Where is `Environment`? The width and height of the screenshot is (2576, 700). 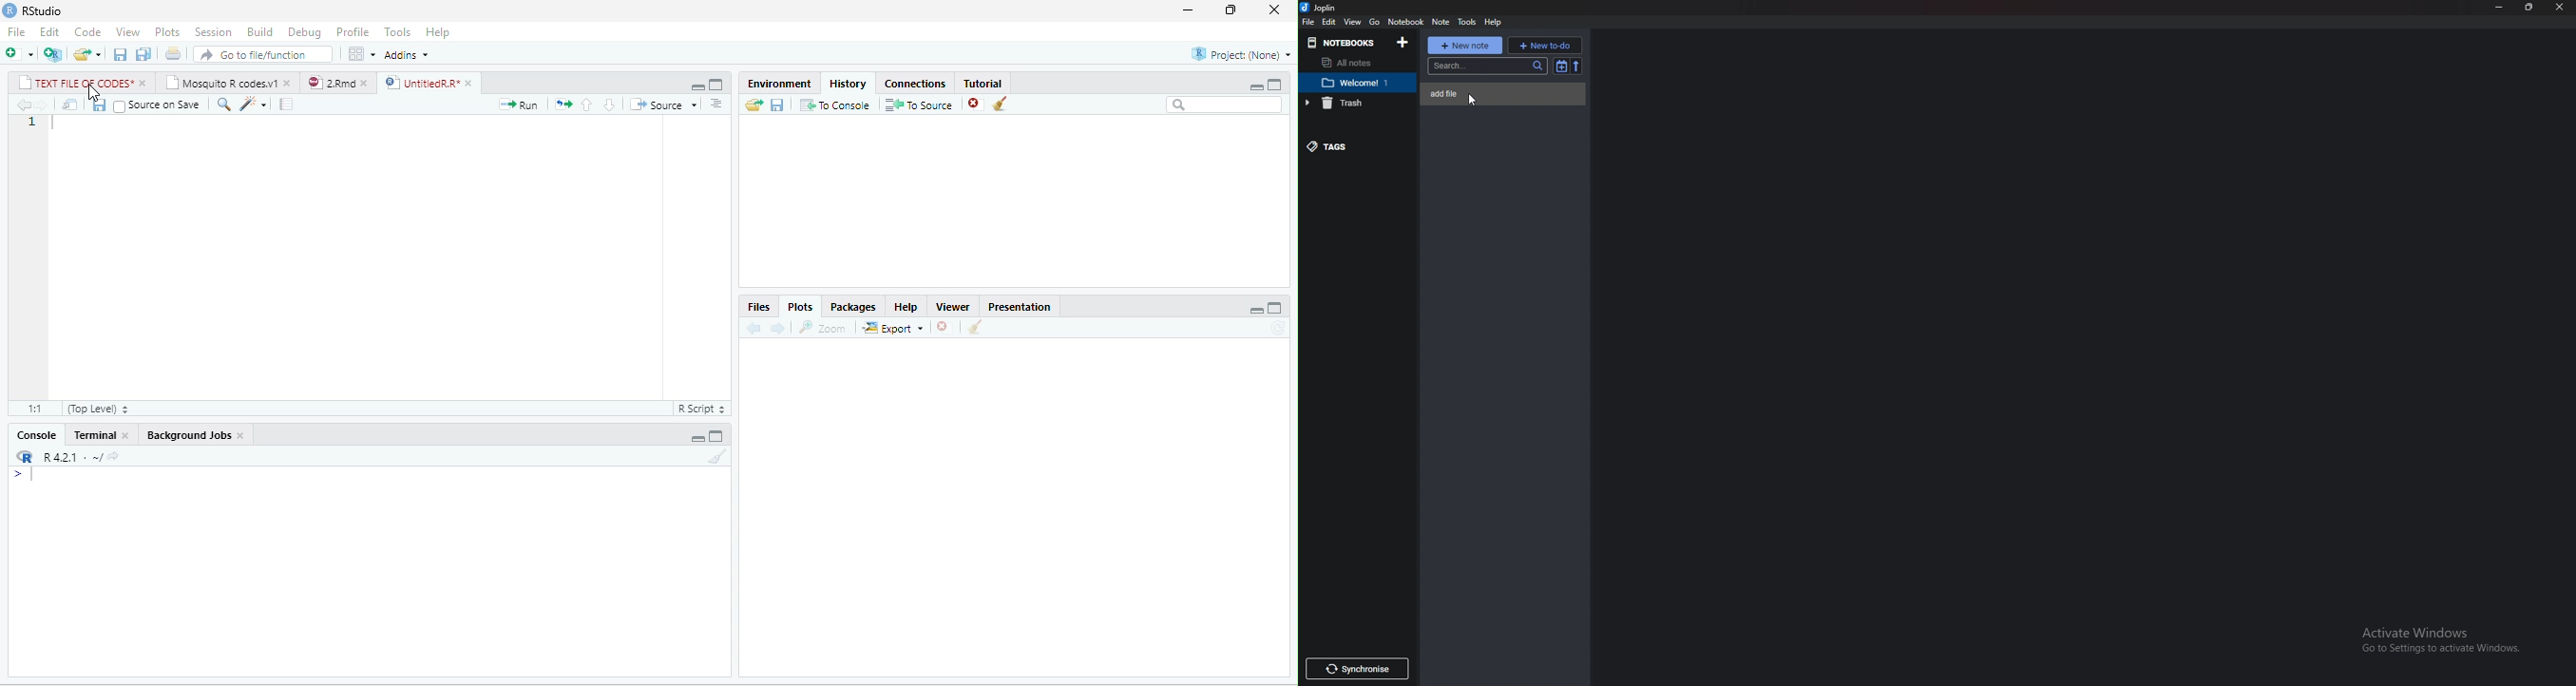
Environment is located at coordinates (778, 84).